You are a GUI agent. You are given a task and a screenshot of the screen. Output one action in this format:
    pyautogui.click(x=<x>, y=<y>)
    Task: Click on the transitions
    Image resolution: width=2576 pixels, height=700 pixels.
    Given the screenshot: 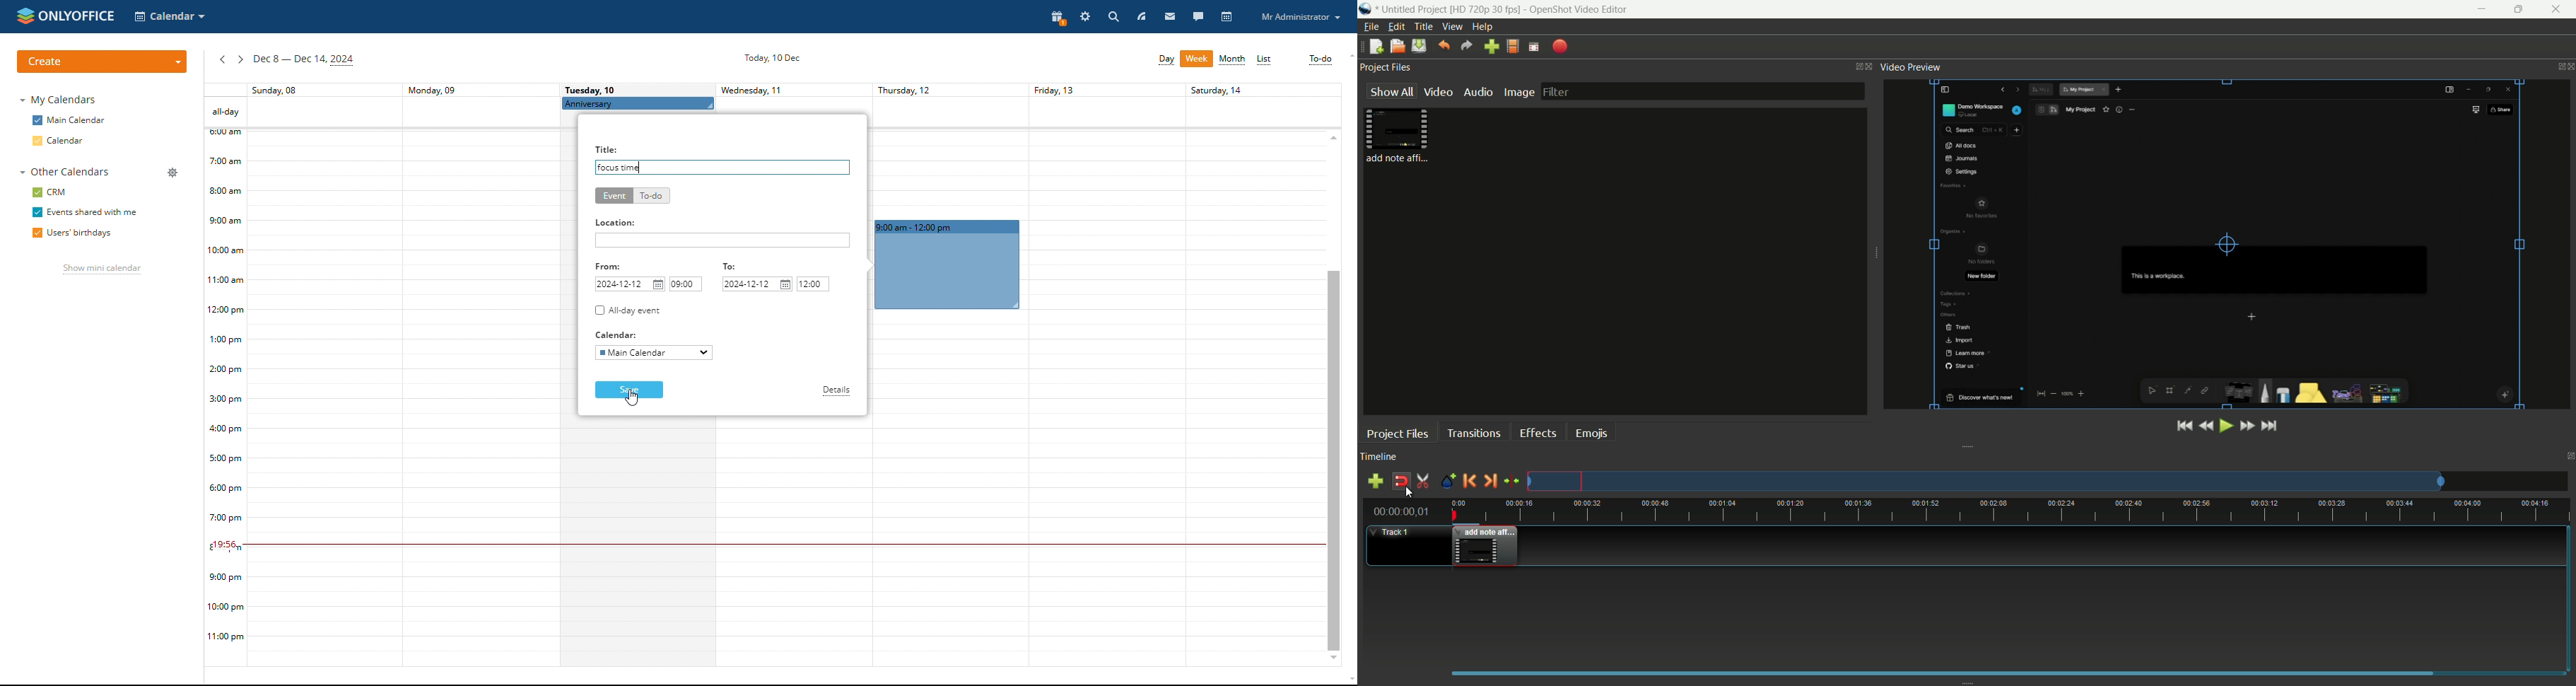 What is the action you would take?
    pyautogui.click(x=1476, y=433)
    